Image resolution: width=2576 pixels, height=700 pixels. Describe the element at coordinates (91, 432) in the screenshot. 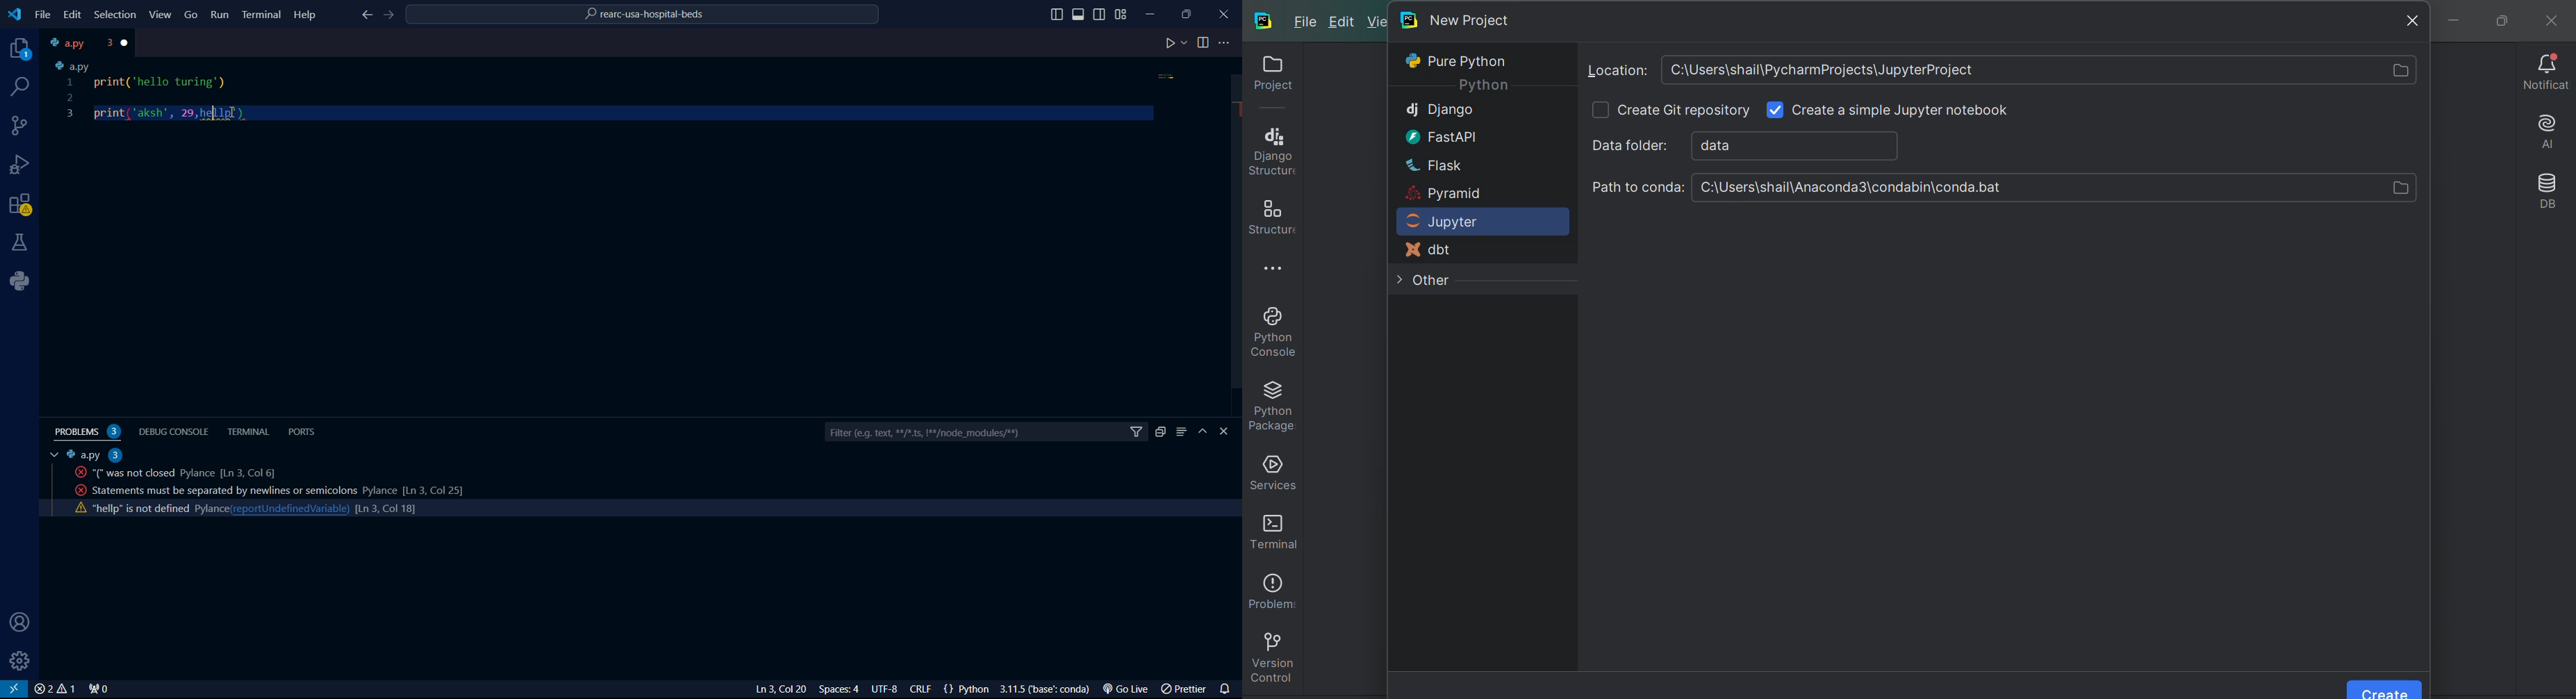

I see `problems 2` at that location.